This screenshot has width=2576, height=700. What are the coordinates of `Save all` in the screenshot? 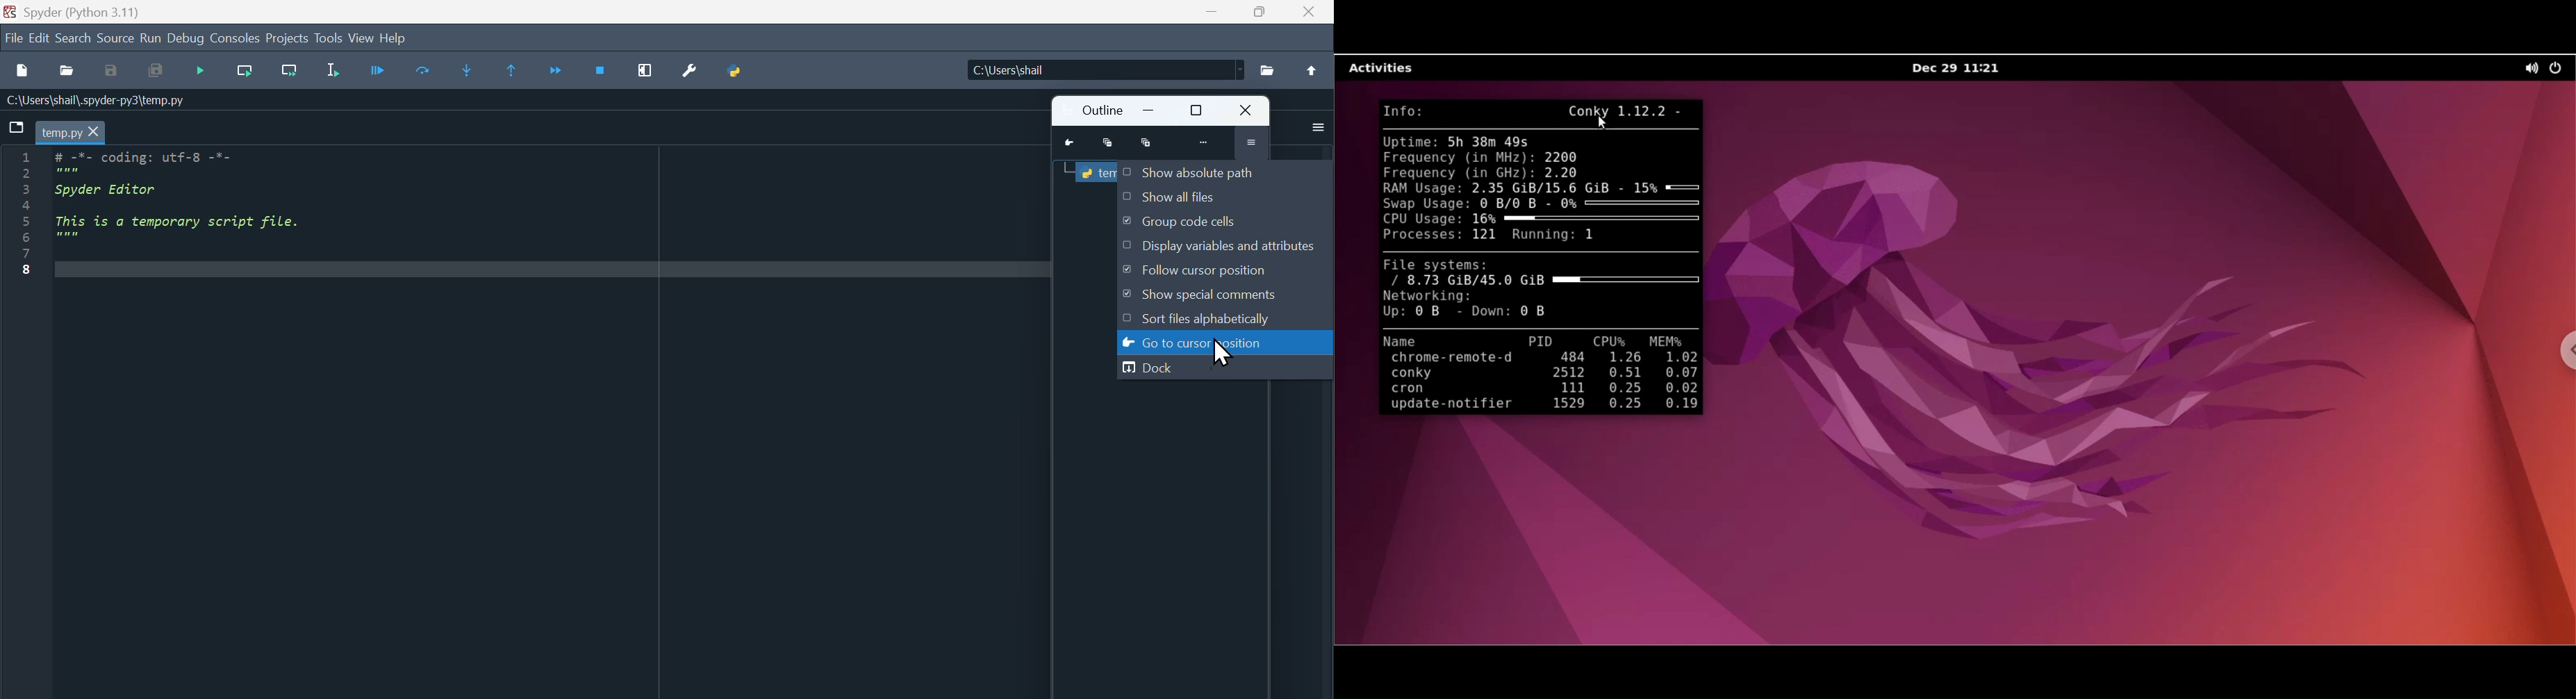 It's located at (155, 70).